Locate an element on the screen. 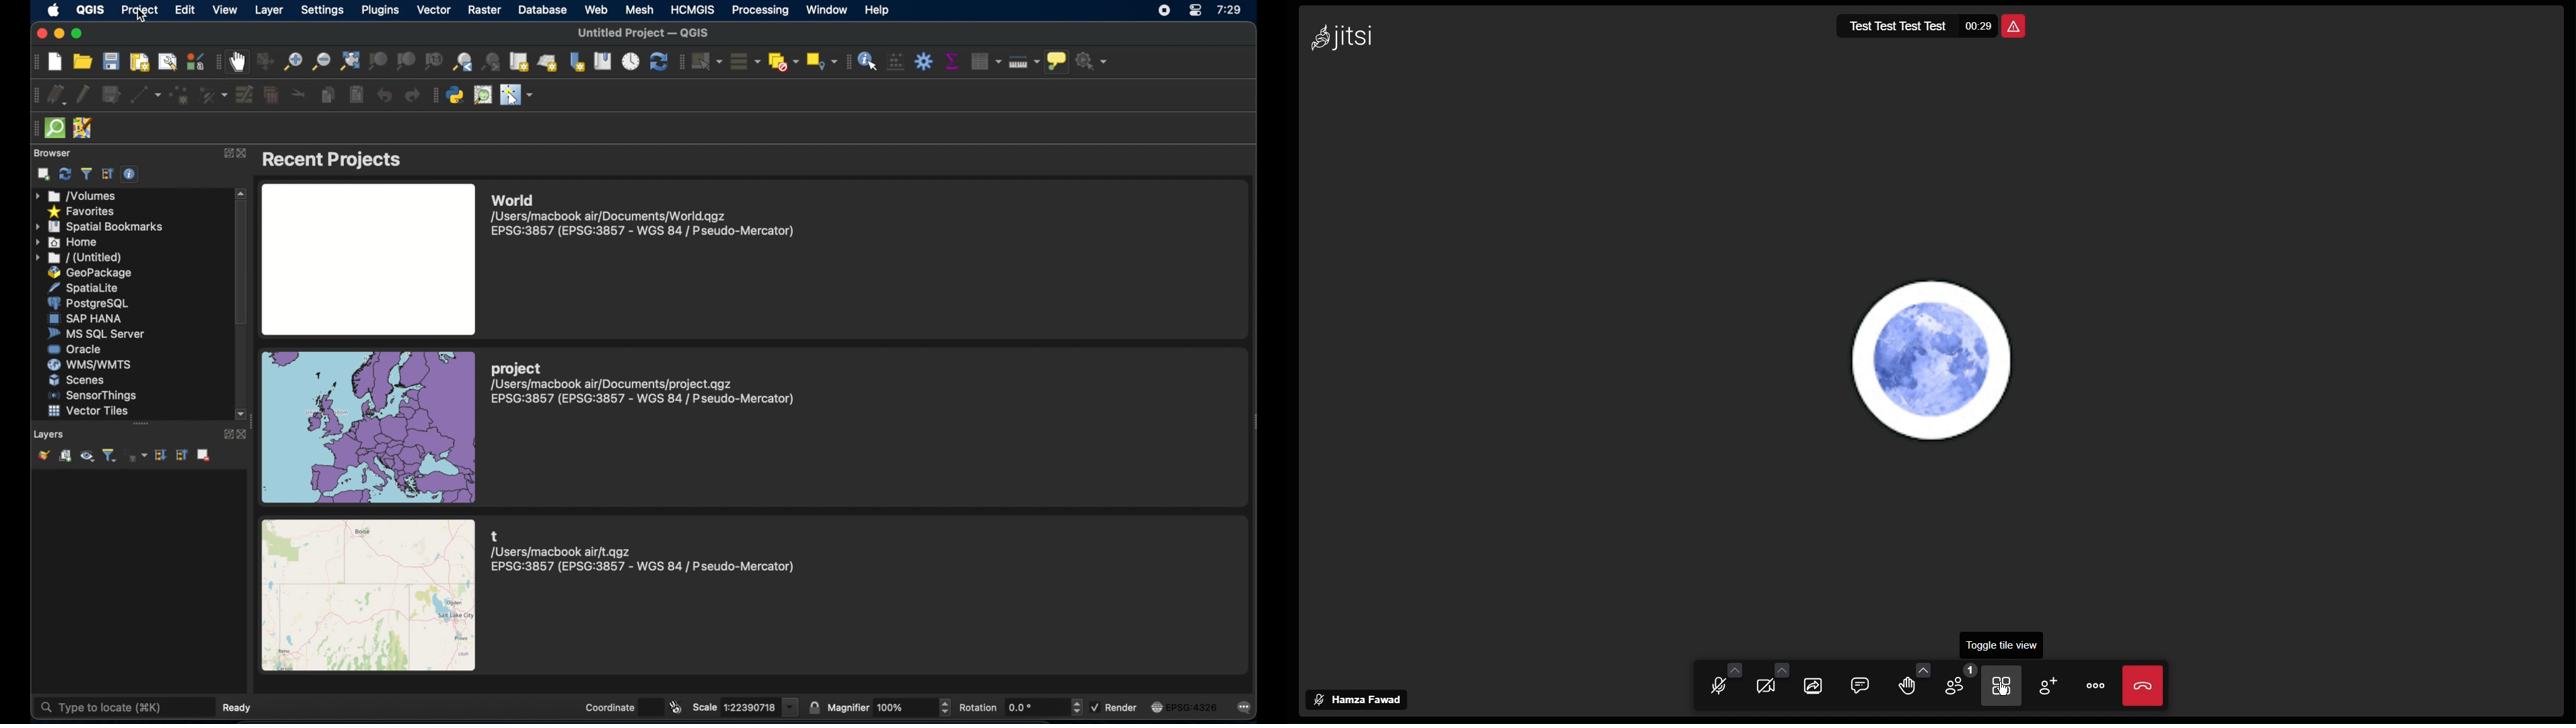 The image size is (2576, 728). layers is located at coordinates (50, 434).